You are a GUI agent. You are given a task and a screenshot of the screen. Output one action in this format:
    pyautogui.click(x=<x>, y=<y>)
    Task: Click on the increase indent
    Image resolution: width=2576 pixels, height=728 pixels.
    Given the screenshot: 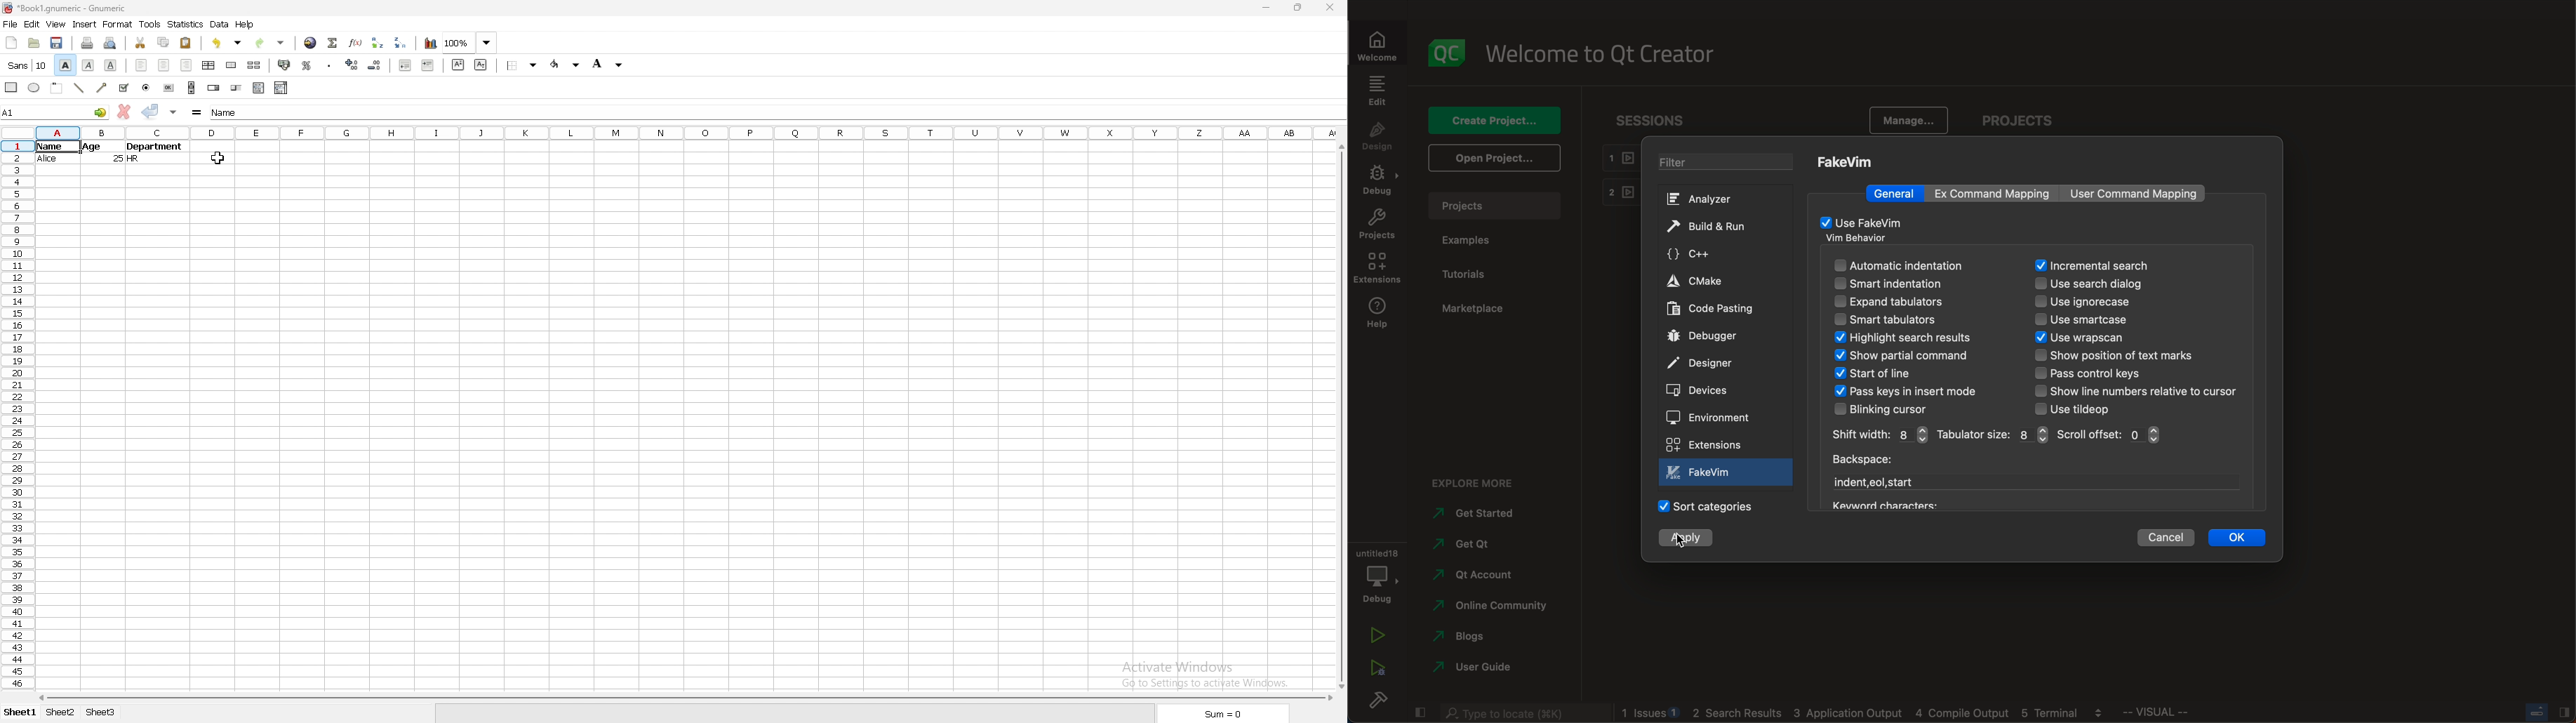 What is the action you would take?
    pyautogui.click(x=428, y=65)
    